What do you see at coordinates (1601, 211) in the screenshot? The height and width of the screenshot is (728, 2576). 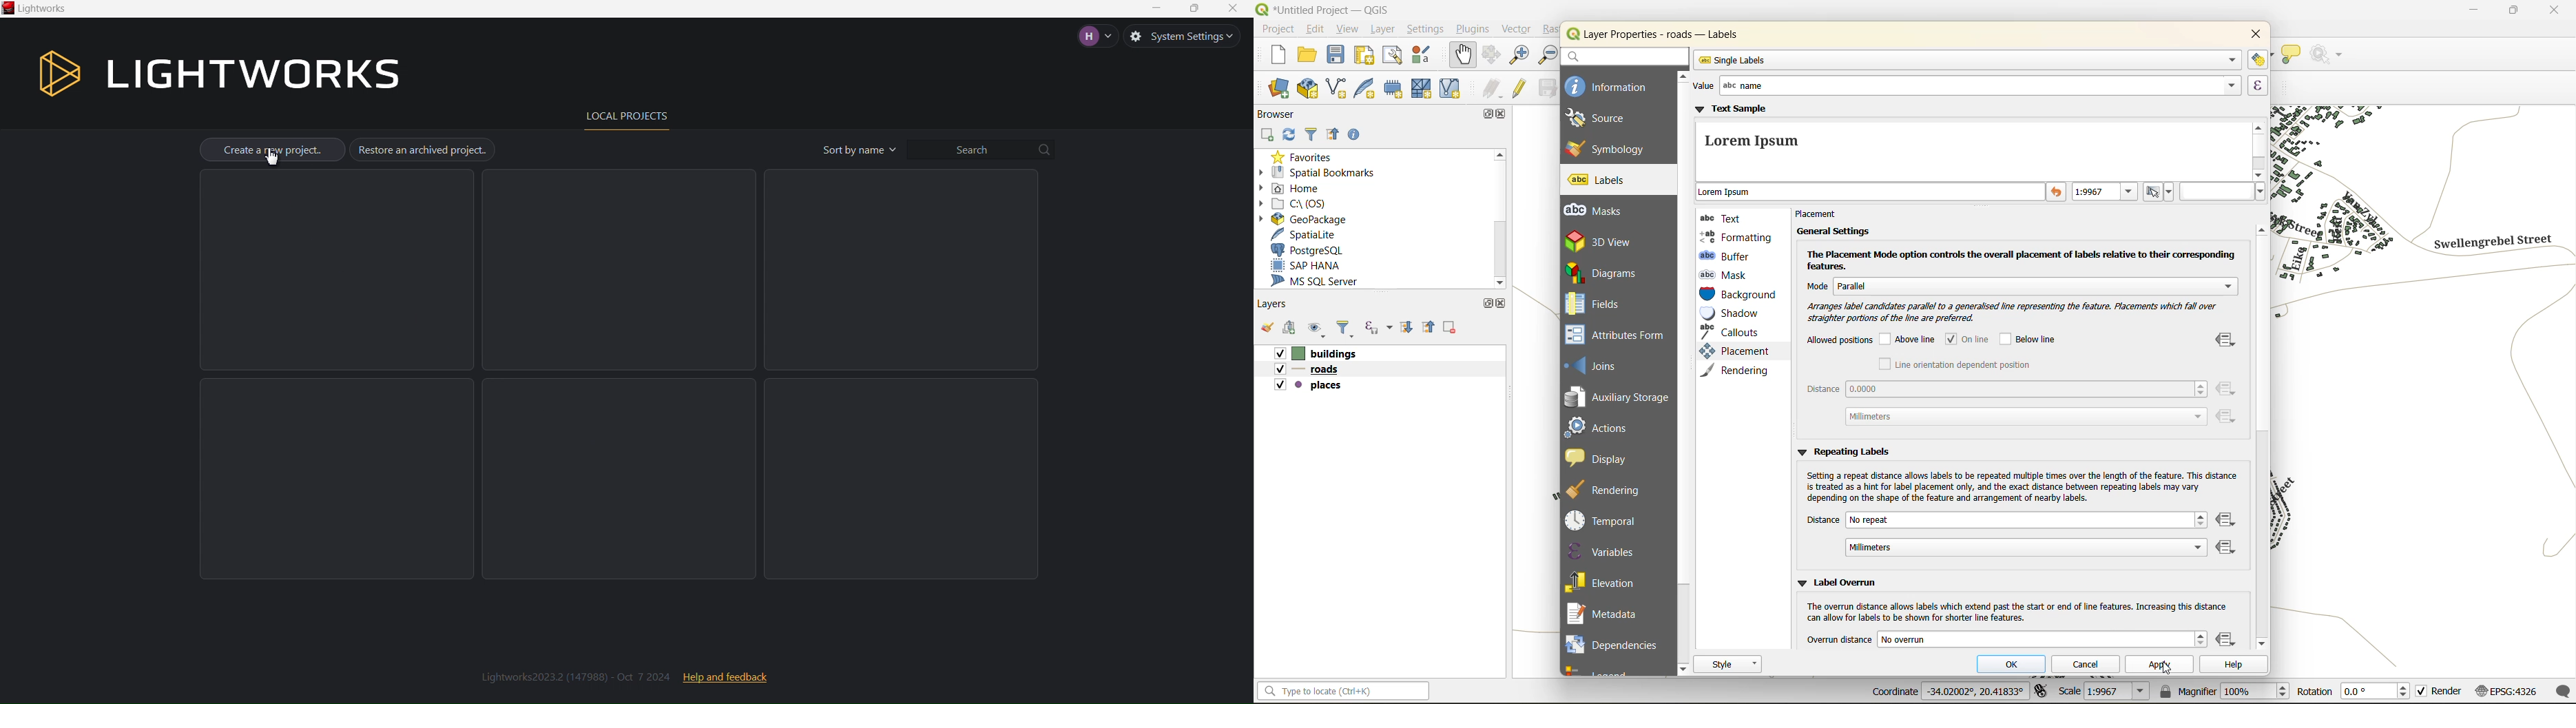 I see `masks` at bounding box center [1601, 211].